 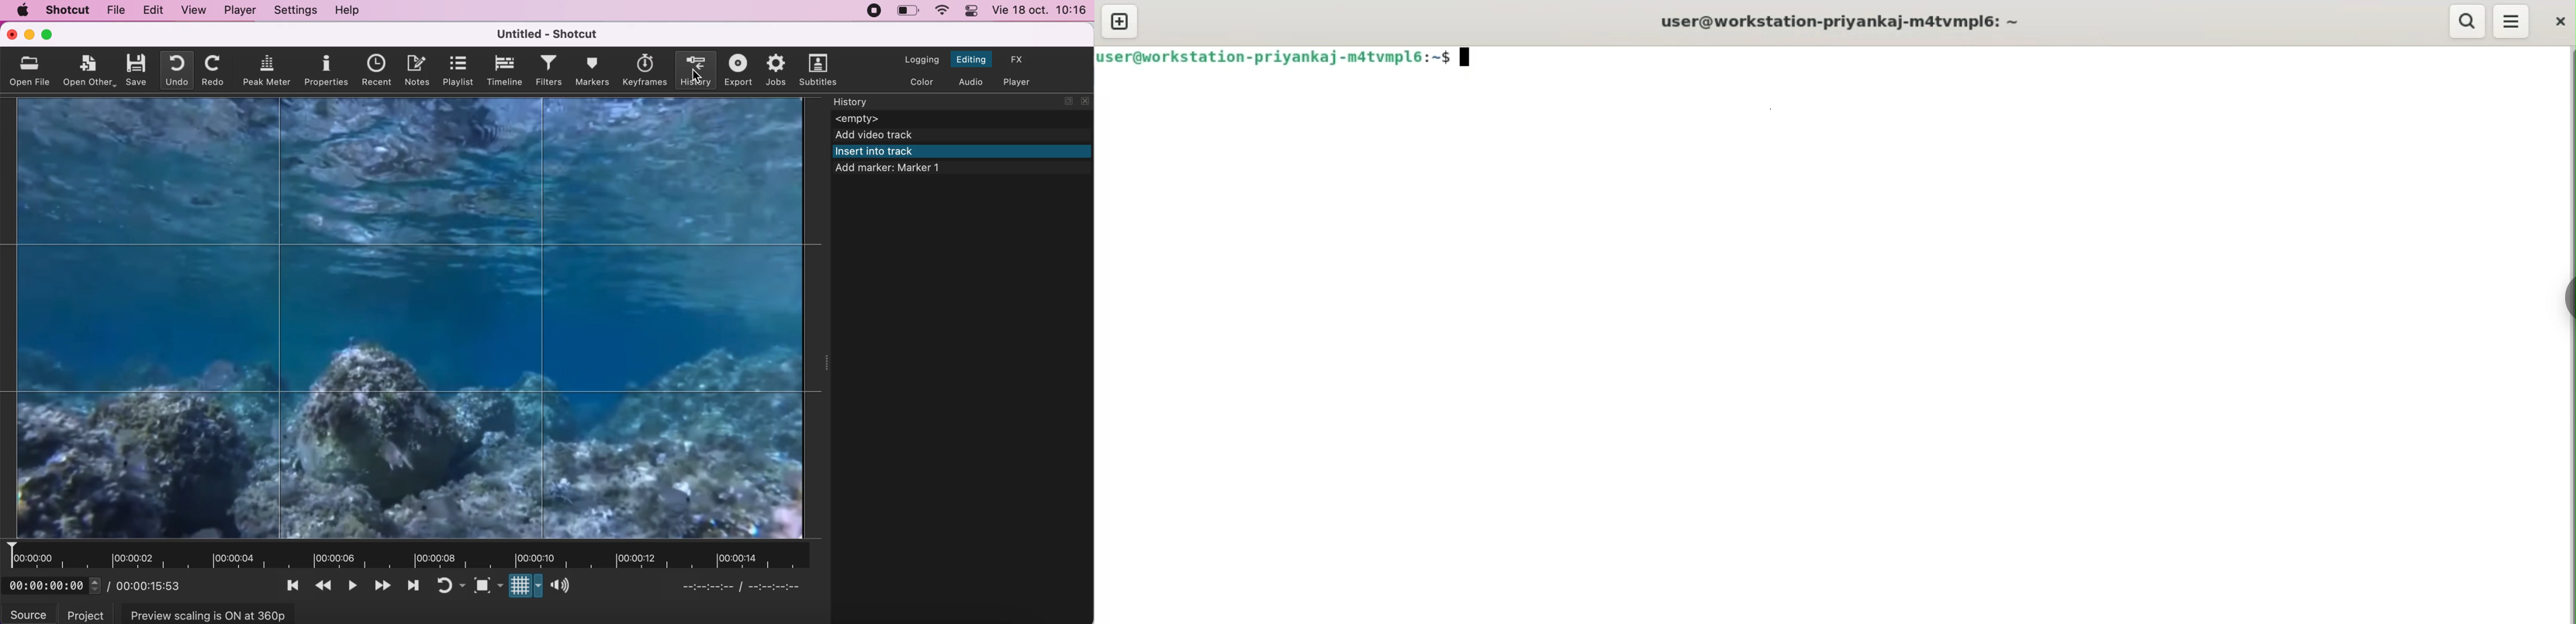 What do you see at coordinates (31, 69) in the screenshot?
I see `open file` at bounding box center [31, 69].